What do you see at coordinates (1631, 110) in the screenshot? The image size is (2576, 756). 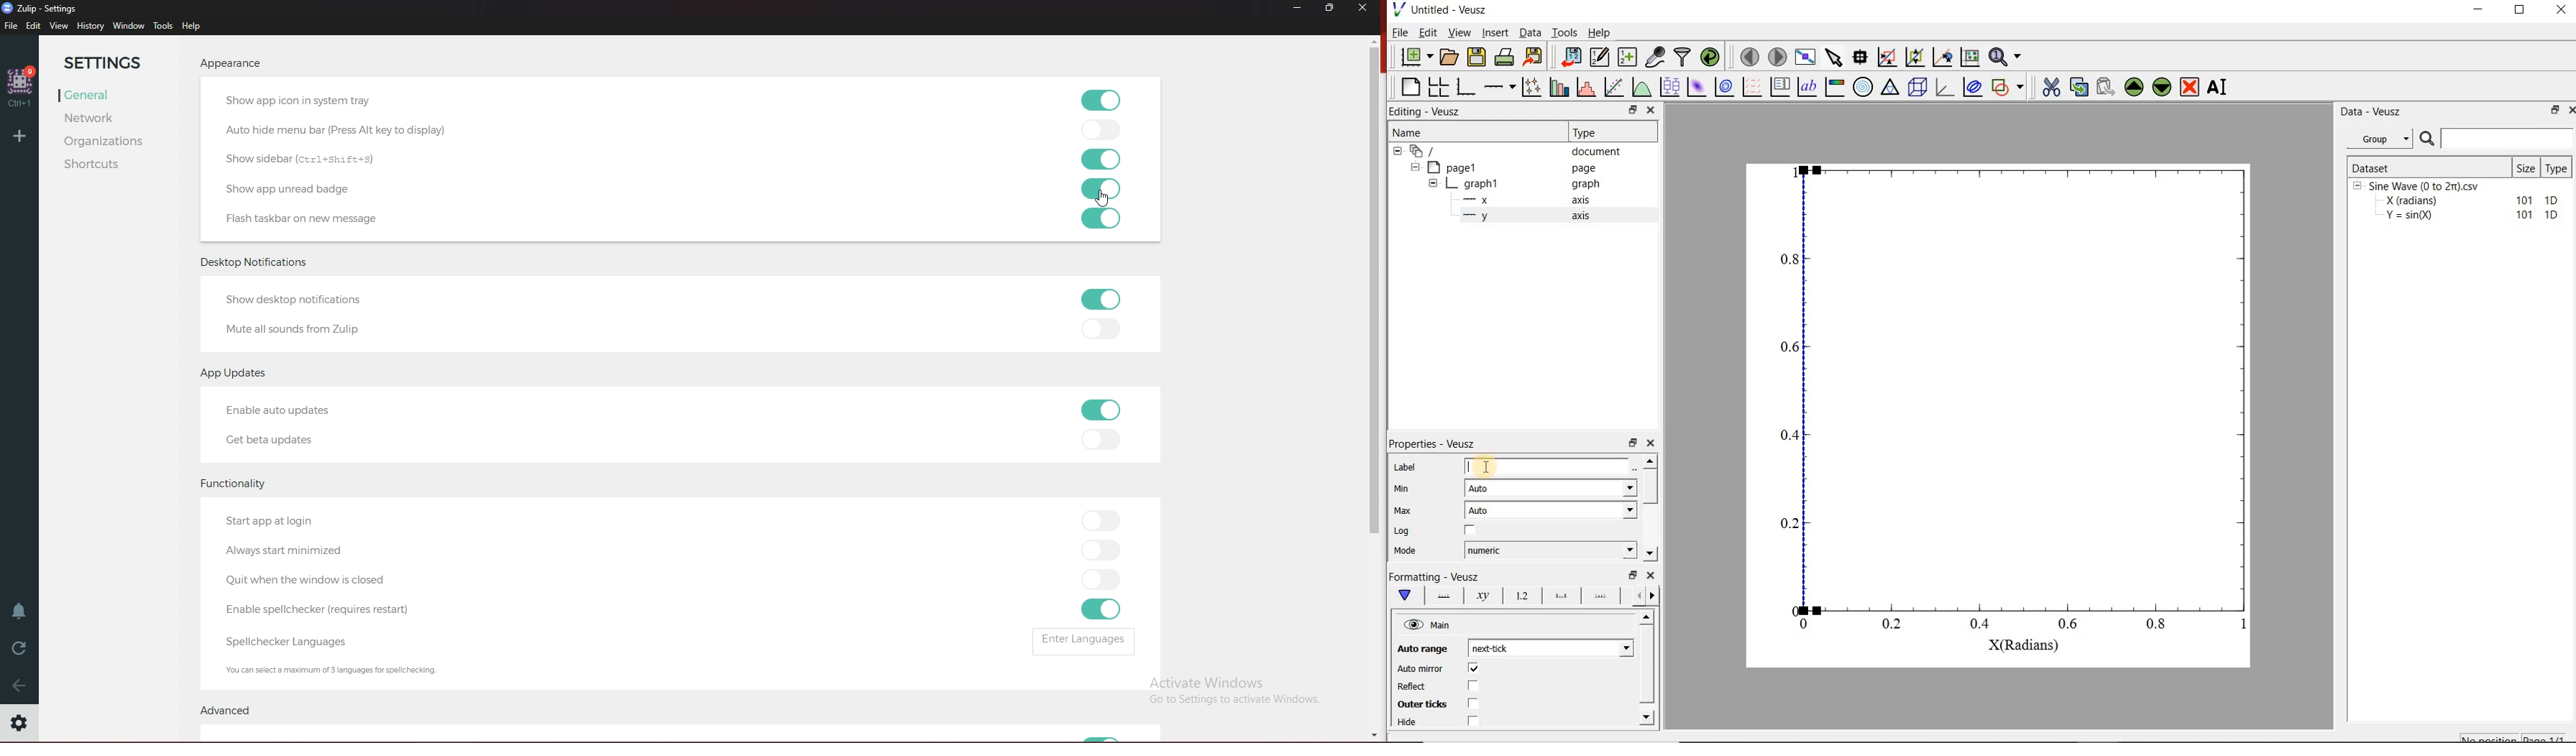 I see `Min/Max` at bounding box center [1631, 110].